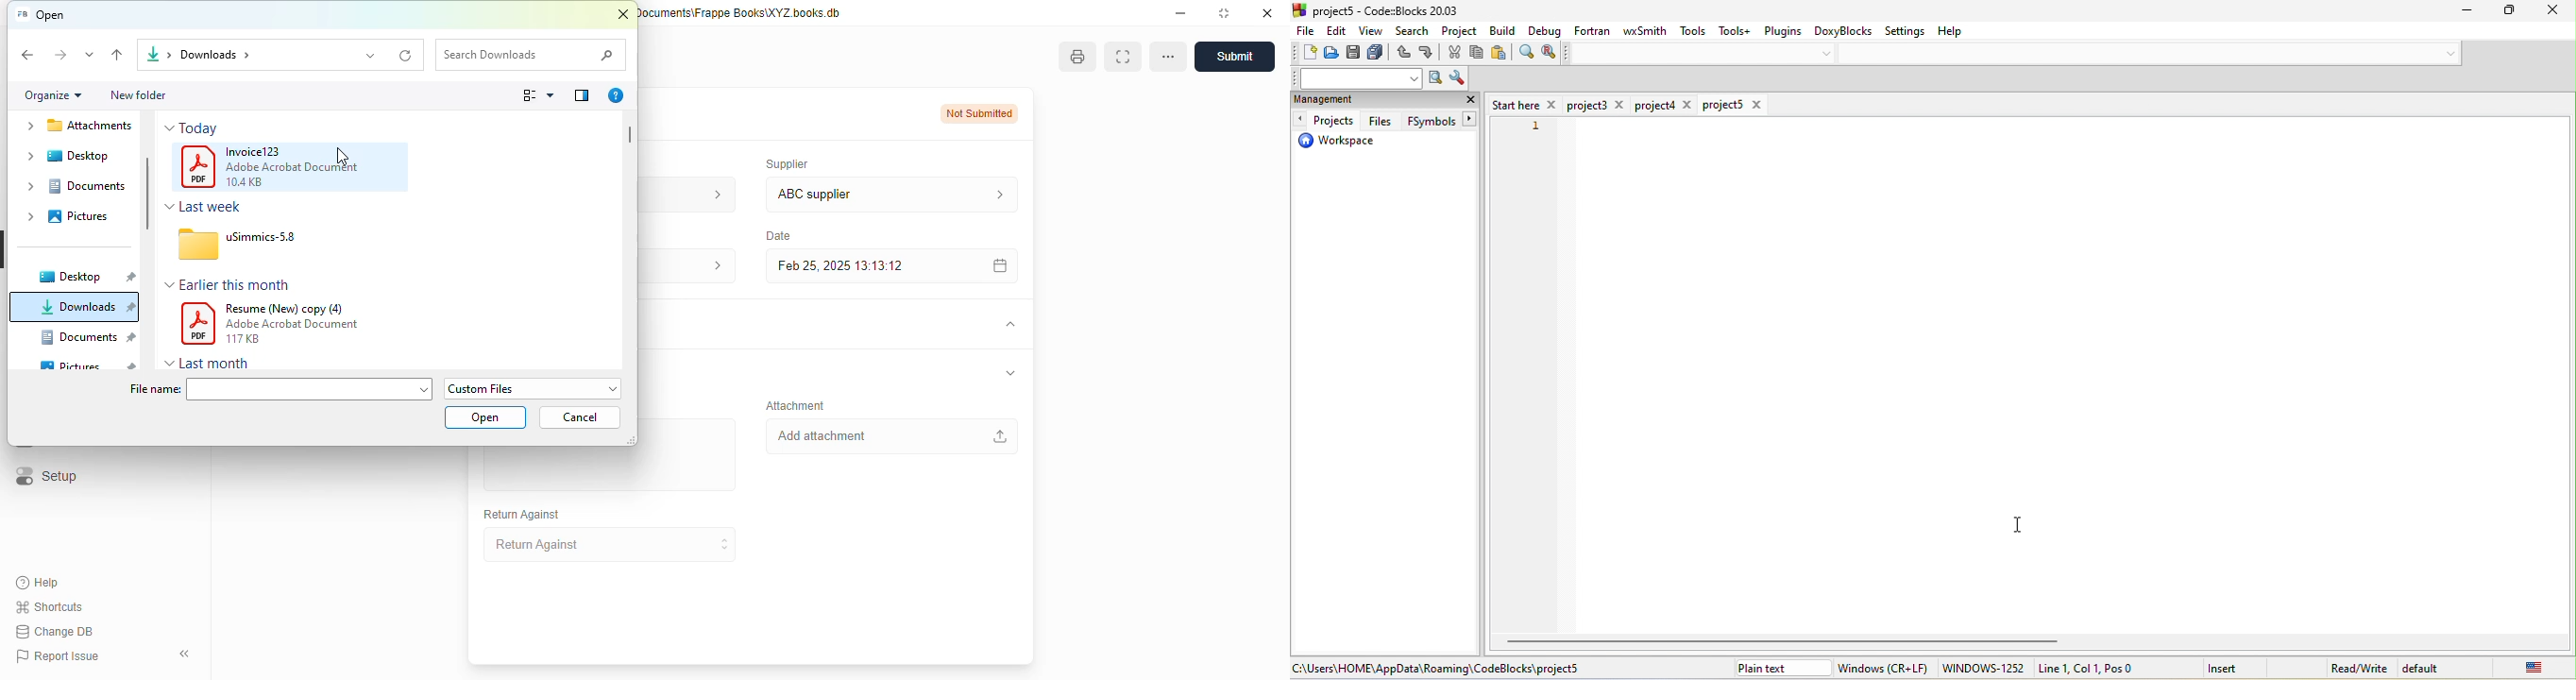 This screenshot has height=700, width=2576. Describe the element at coordinates (170, 128) in the screenshot. I see `dropdown` at that location.